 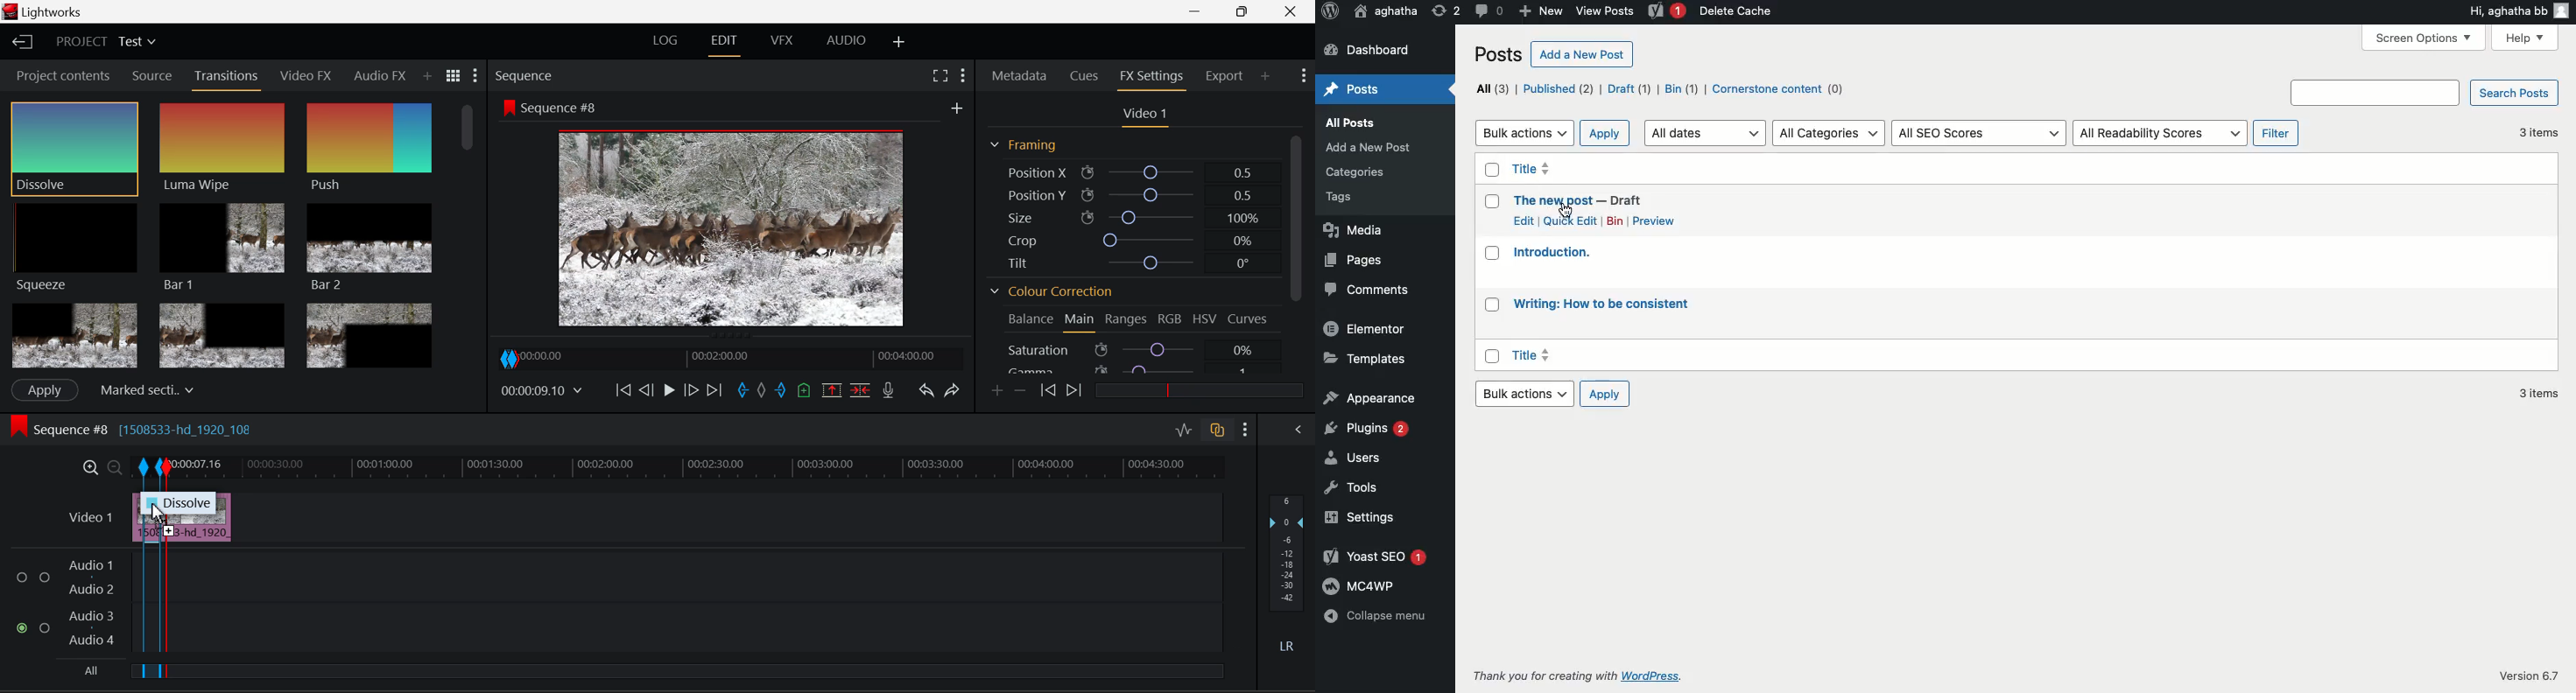 I want to click on WordPress., so click(x=1653, y=675).